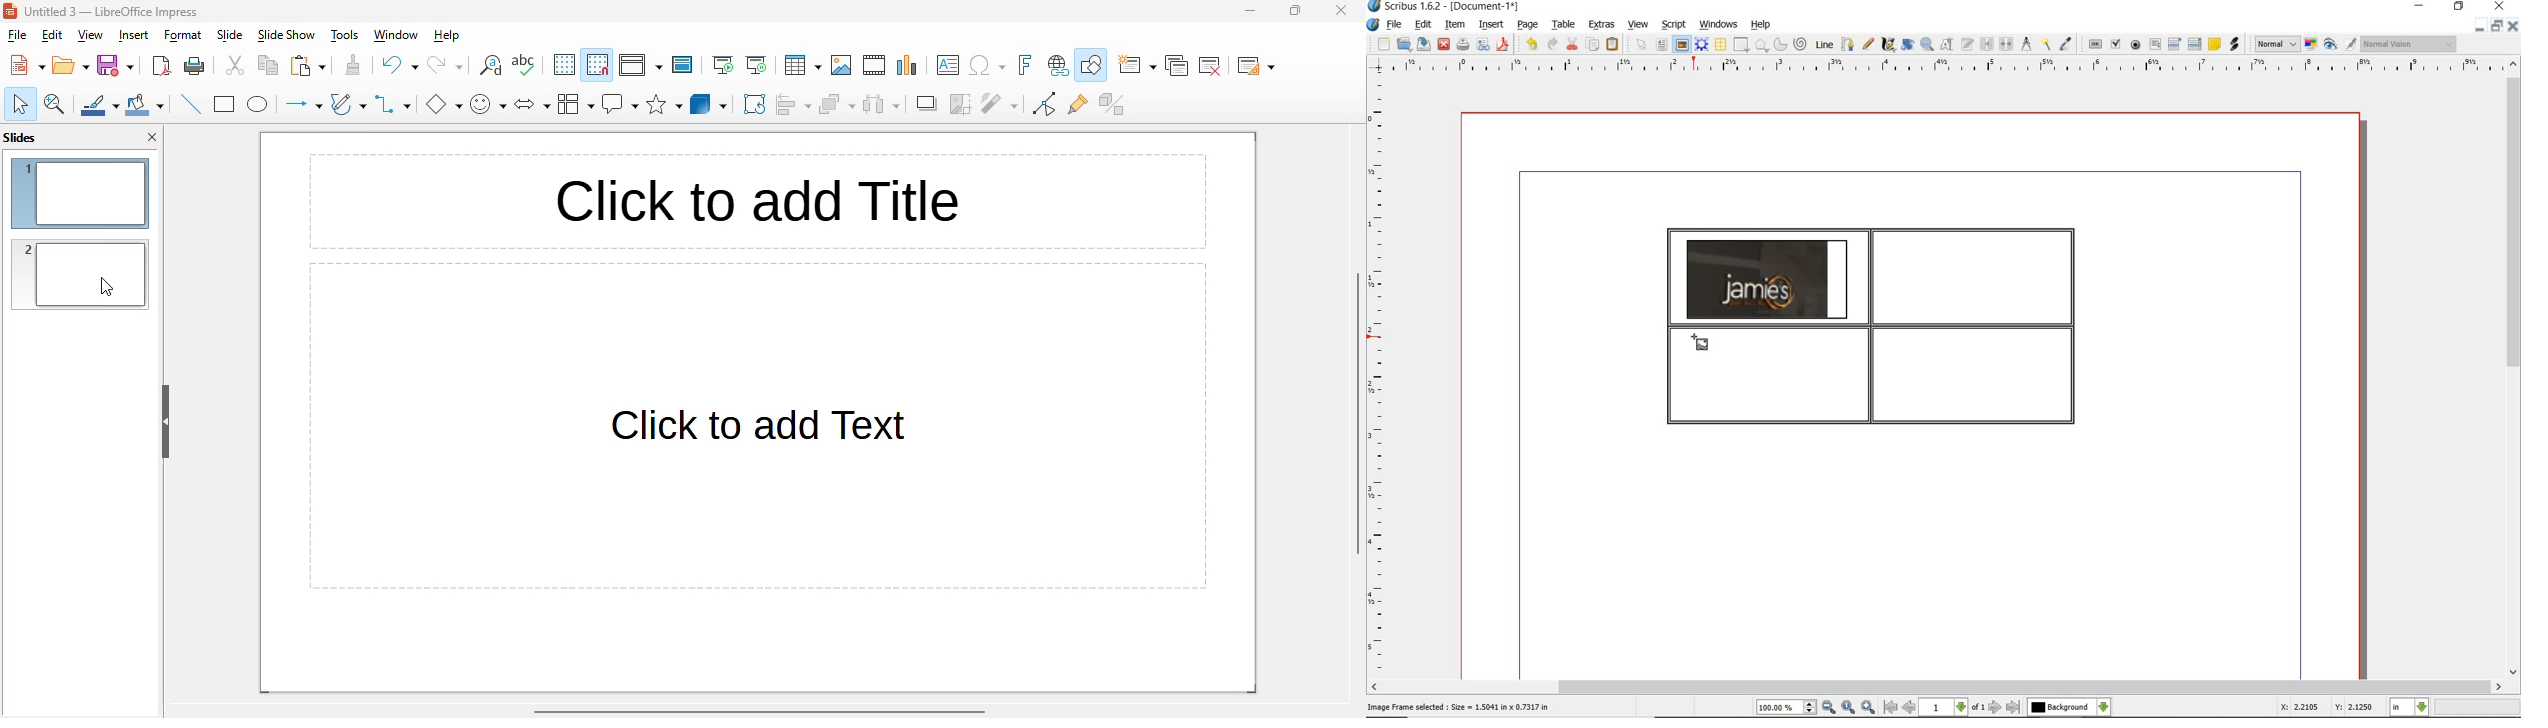 This screenshot has height=728, width=2548. What do you see at coordinates (111, 11) in the screenshot?
I see `Untitle 3 -LibreOffice Impress` at bounding box center [111, 11].